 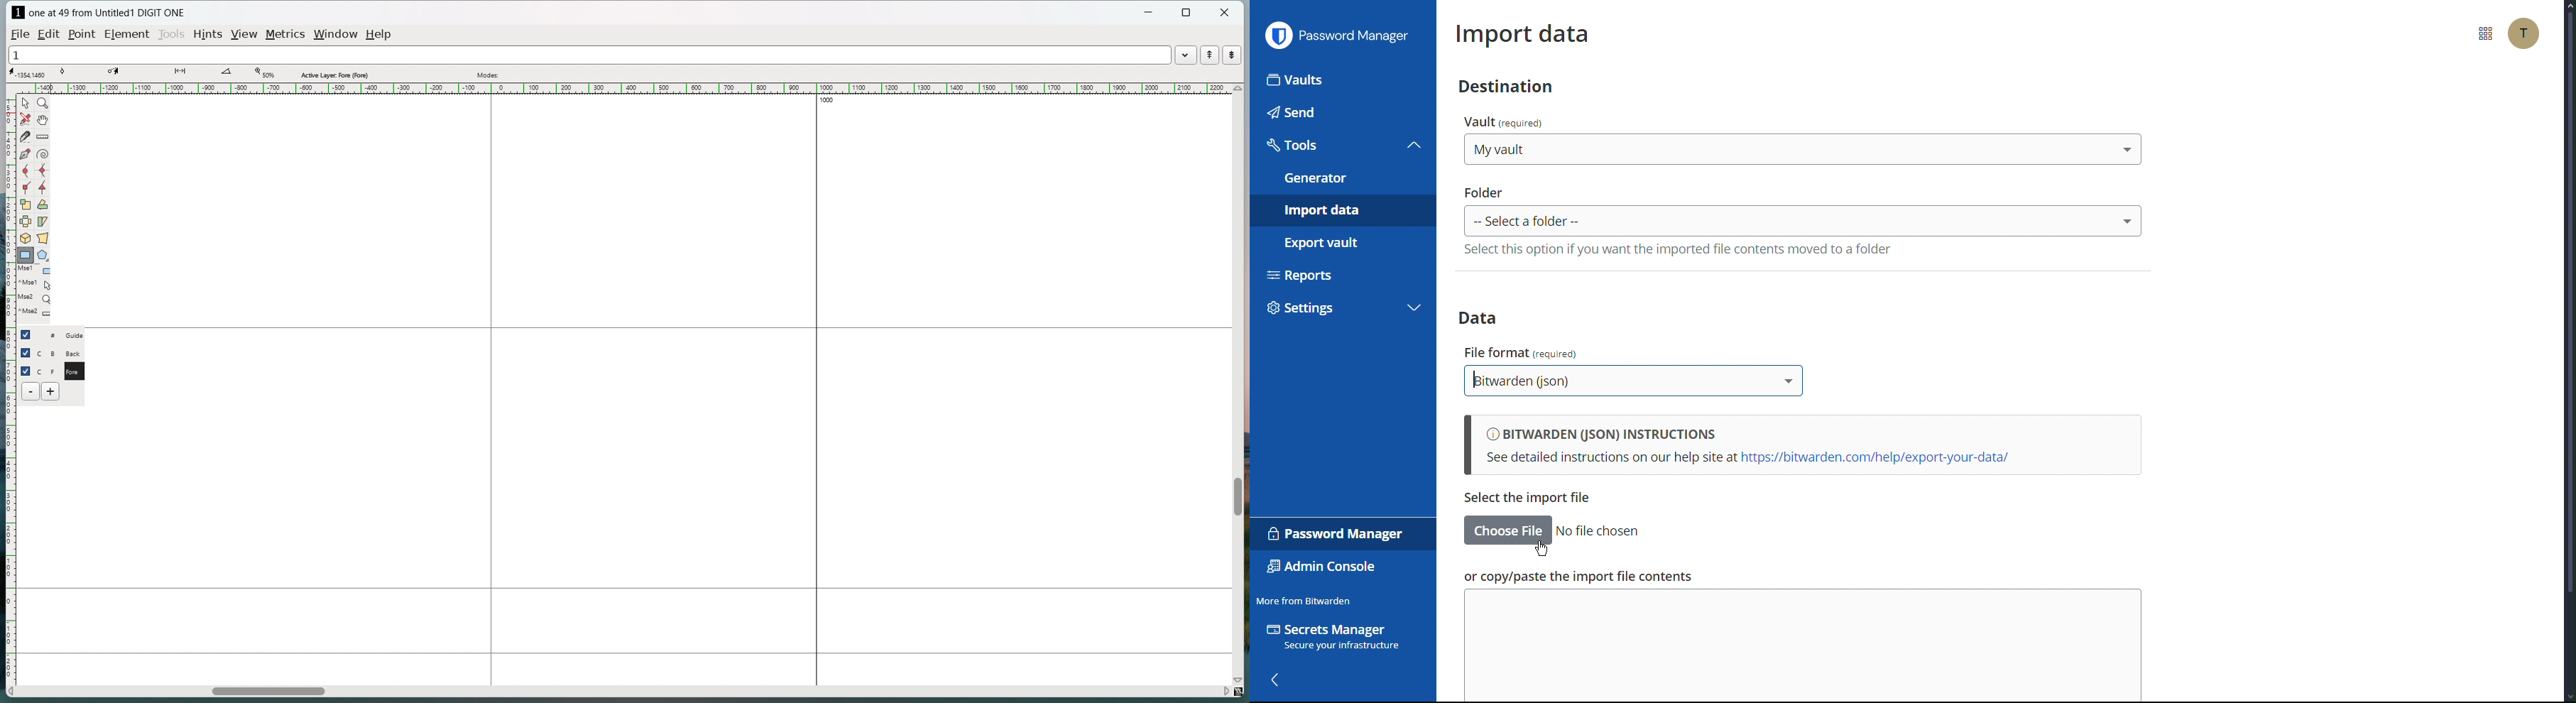 I want to click on add layer, so click(x=51, y=391).